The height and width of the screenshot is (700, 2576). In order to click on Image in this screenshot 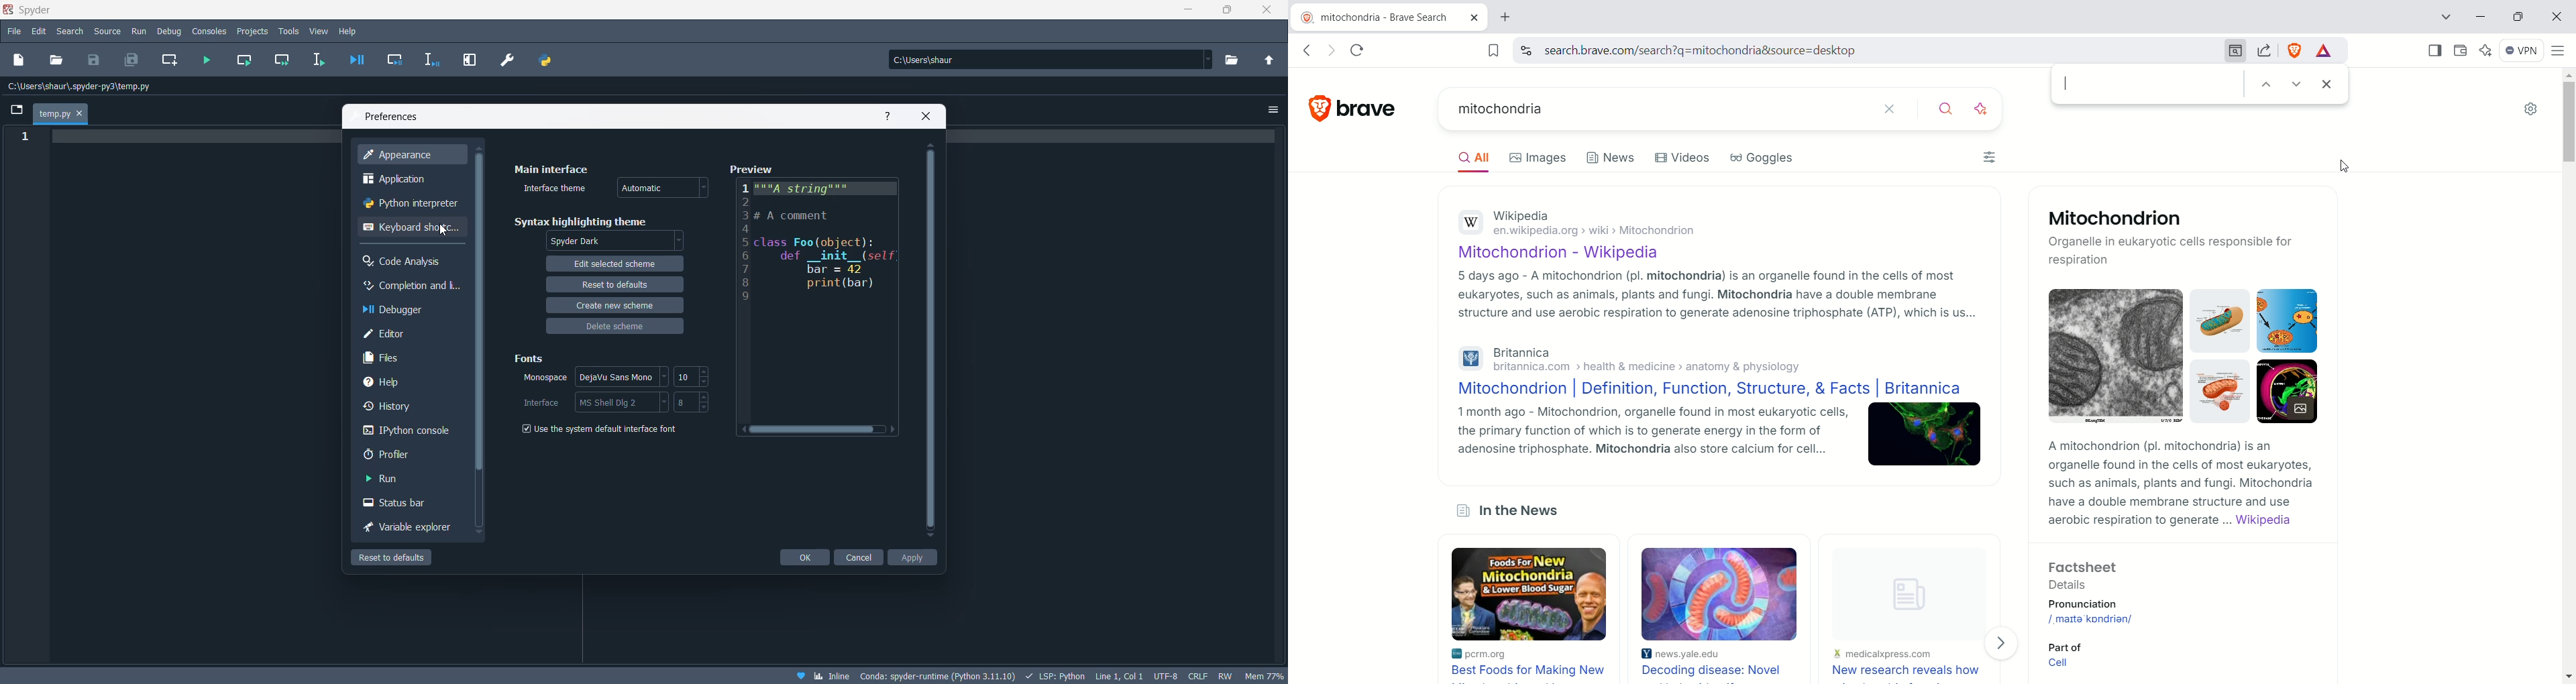, I will do `click(1923, 434)`.